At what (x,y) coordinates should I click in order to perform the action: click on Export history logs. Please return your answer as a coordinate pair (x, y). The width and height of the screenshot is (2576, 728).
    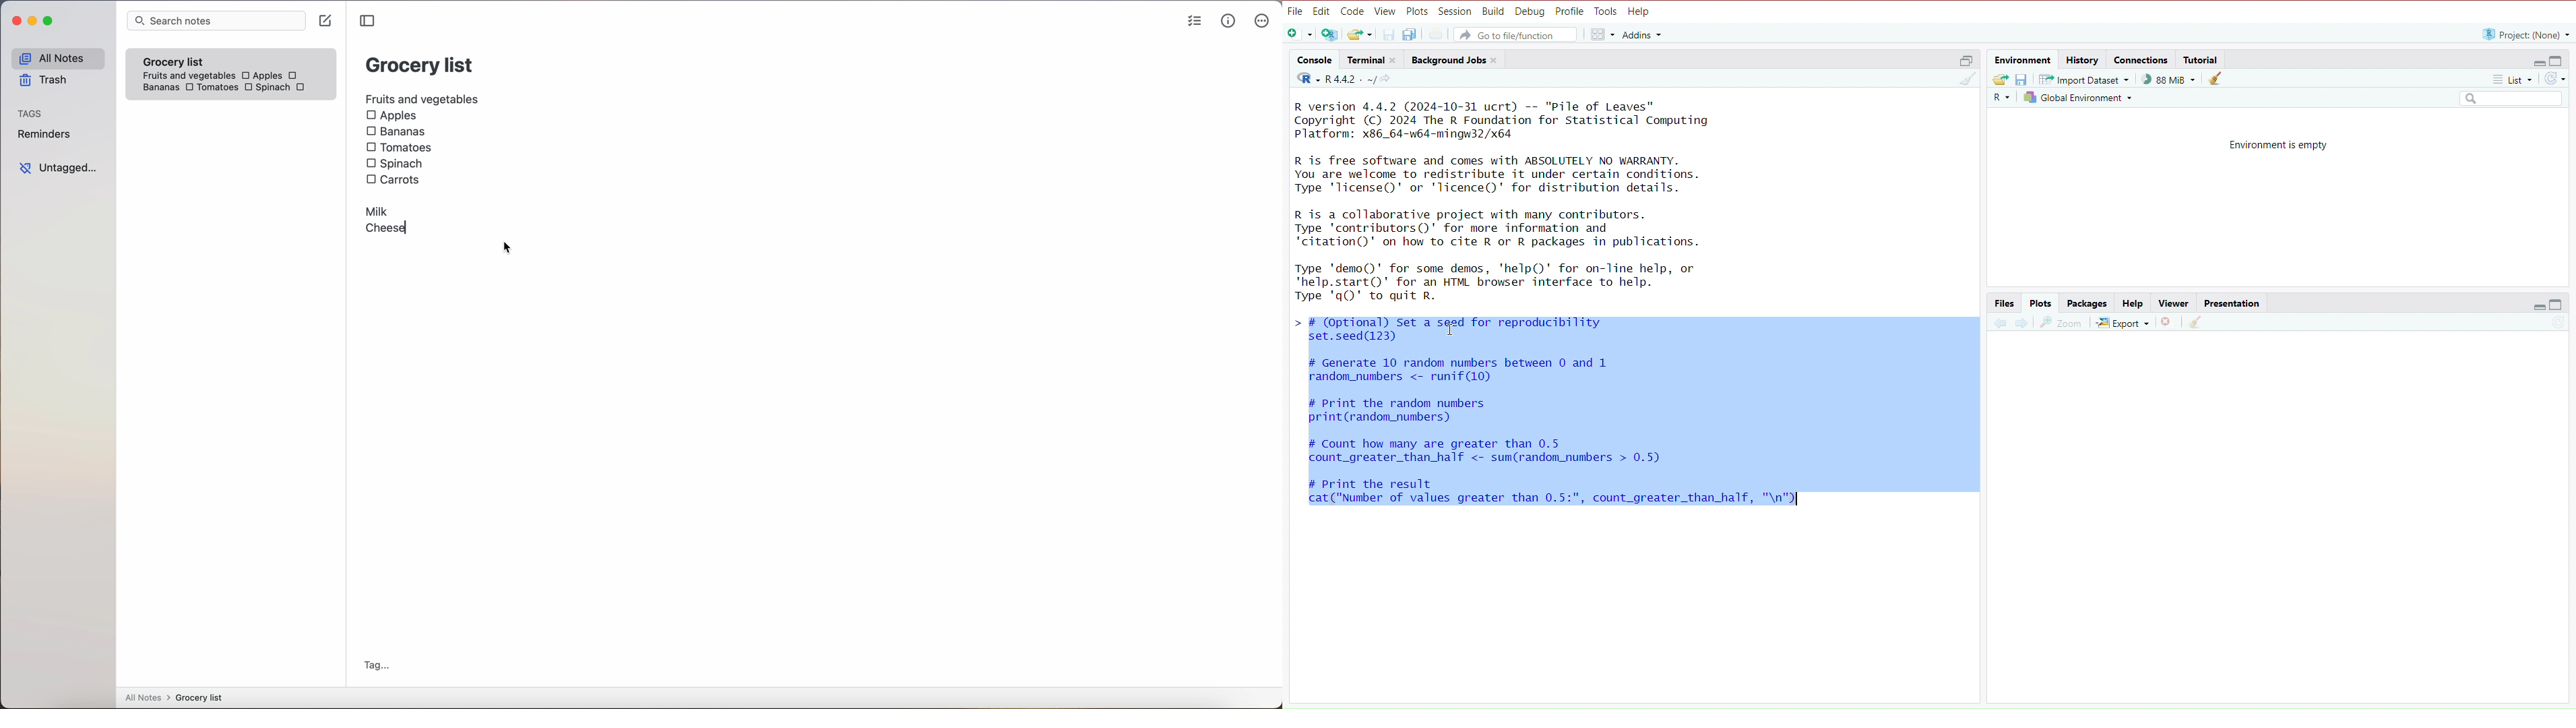
    Looking at the image, I should click on (2000, 80).